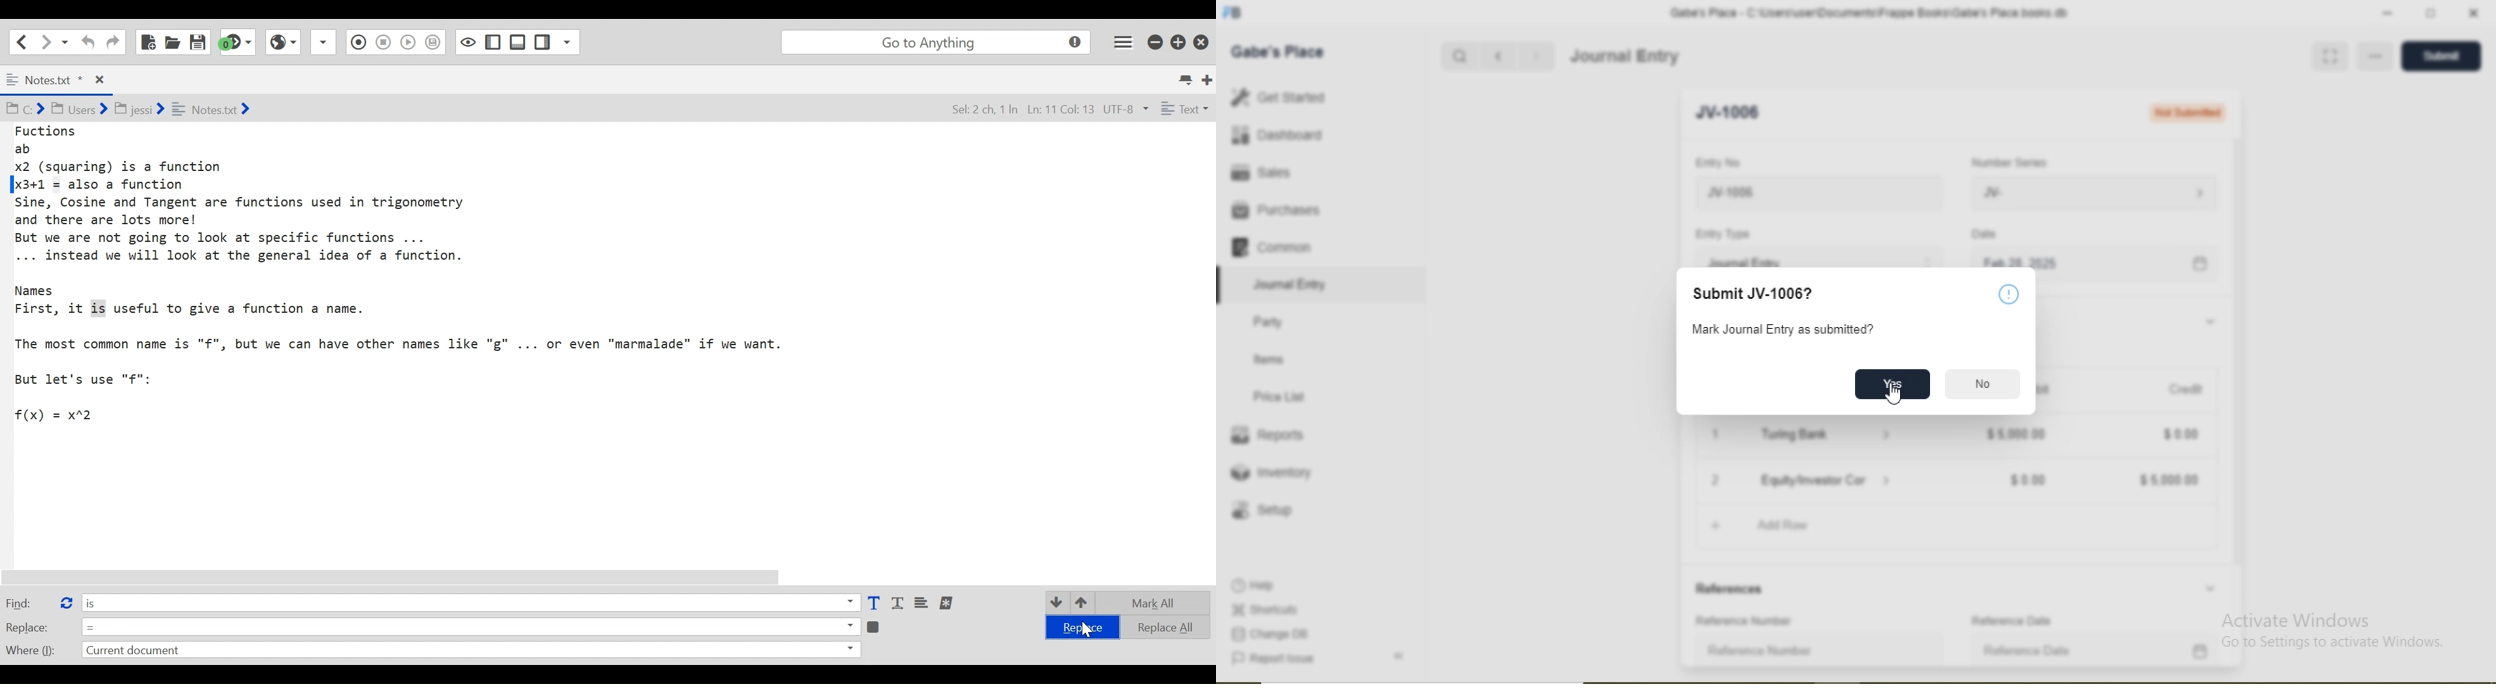  I want to click on Help, so click(1255, 585).